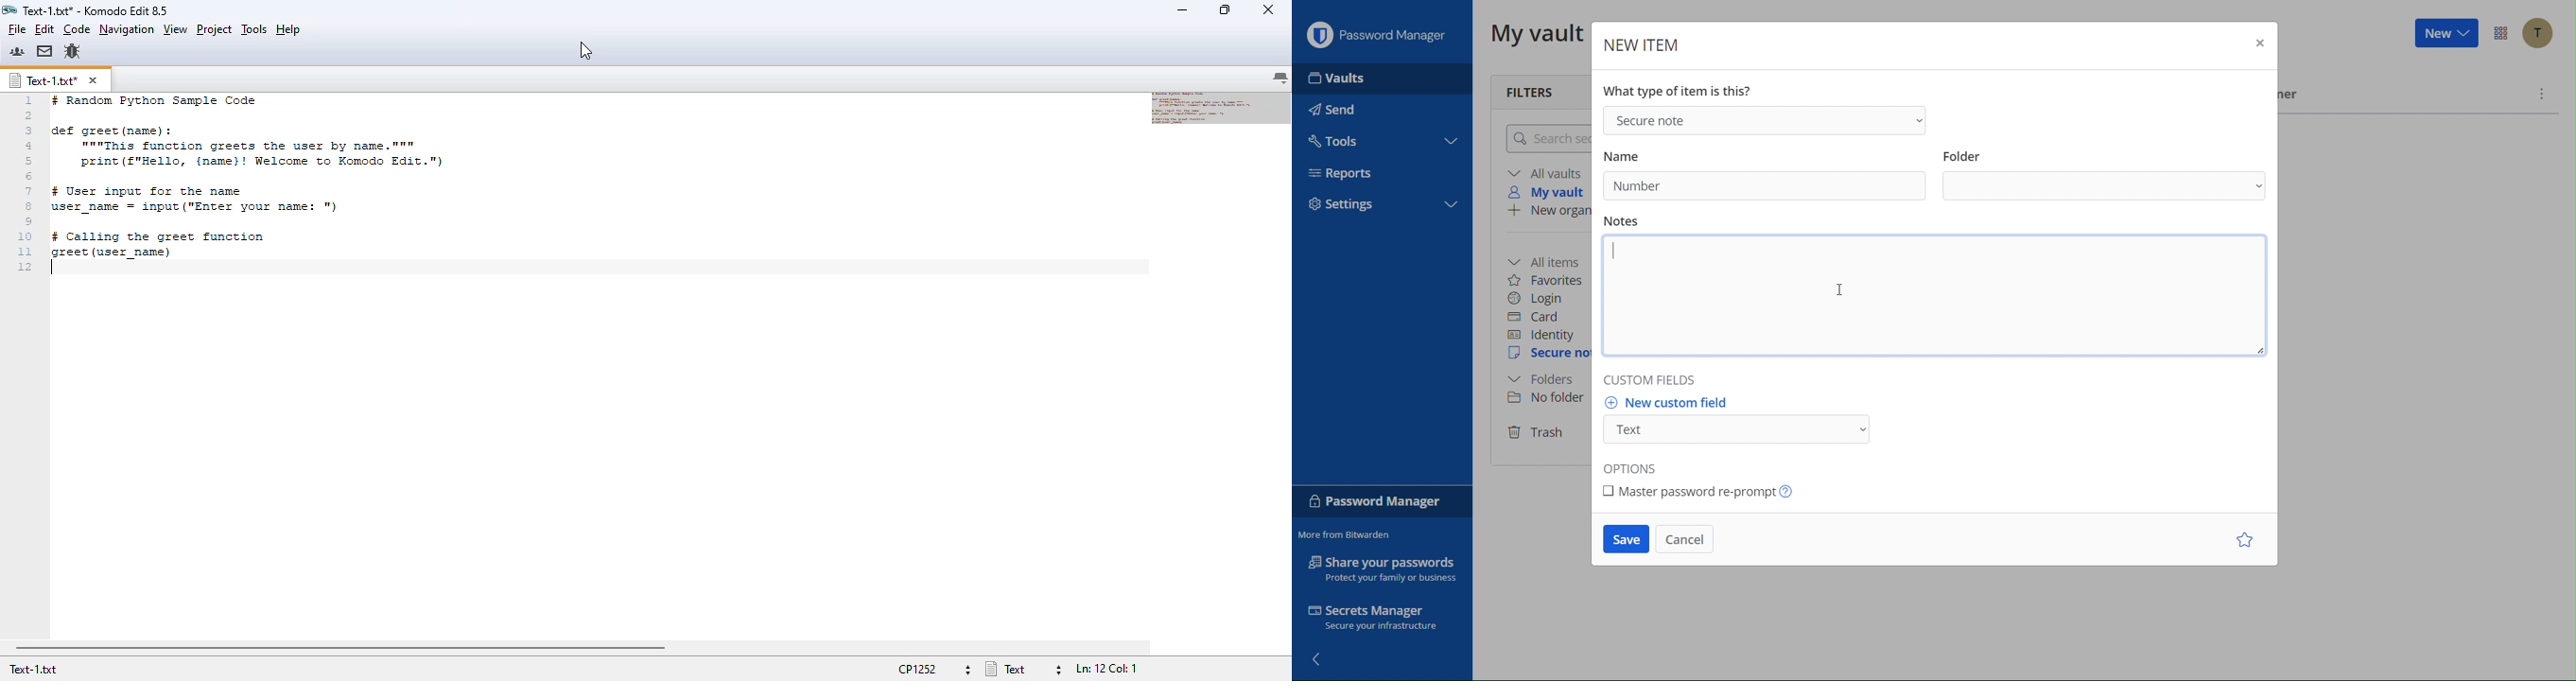  I want to click on list all tabs, so click(1280, 78).